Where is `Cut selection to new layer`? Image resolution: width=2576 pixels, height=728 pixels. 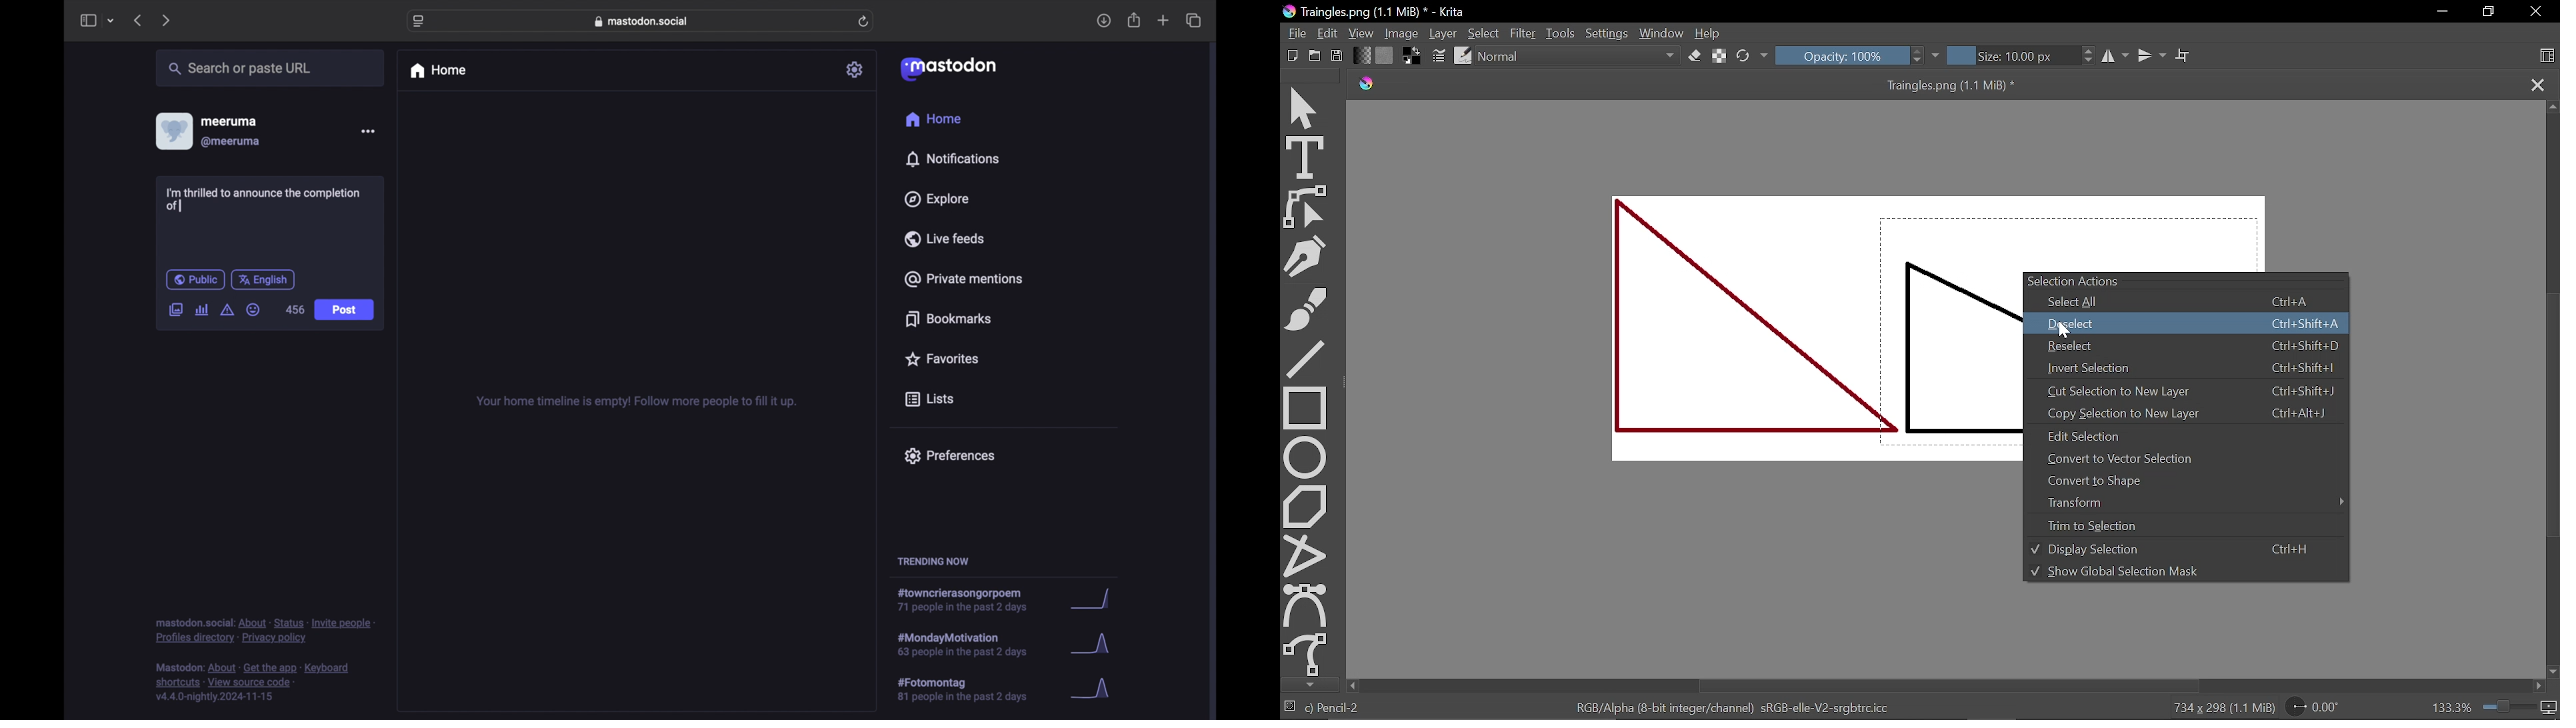 Cut selection to new layer is located at coordinates (2189, 392).